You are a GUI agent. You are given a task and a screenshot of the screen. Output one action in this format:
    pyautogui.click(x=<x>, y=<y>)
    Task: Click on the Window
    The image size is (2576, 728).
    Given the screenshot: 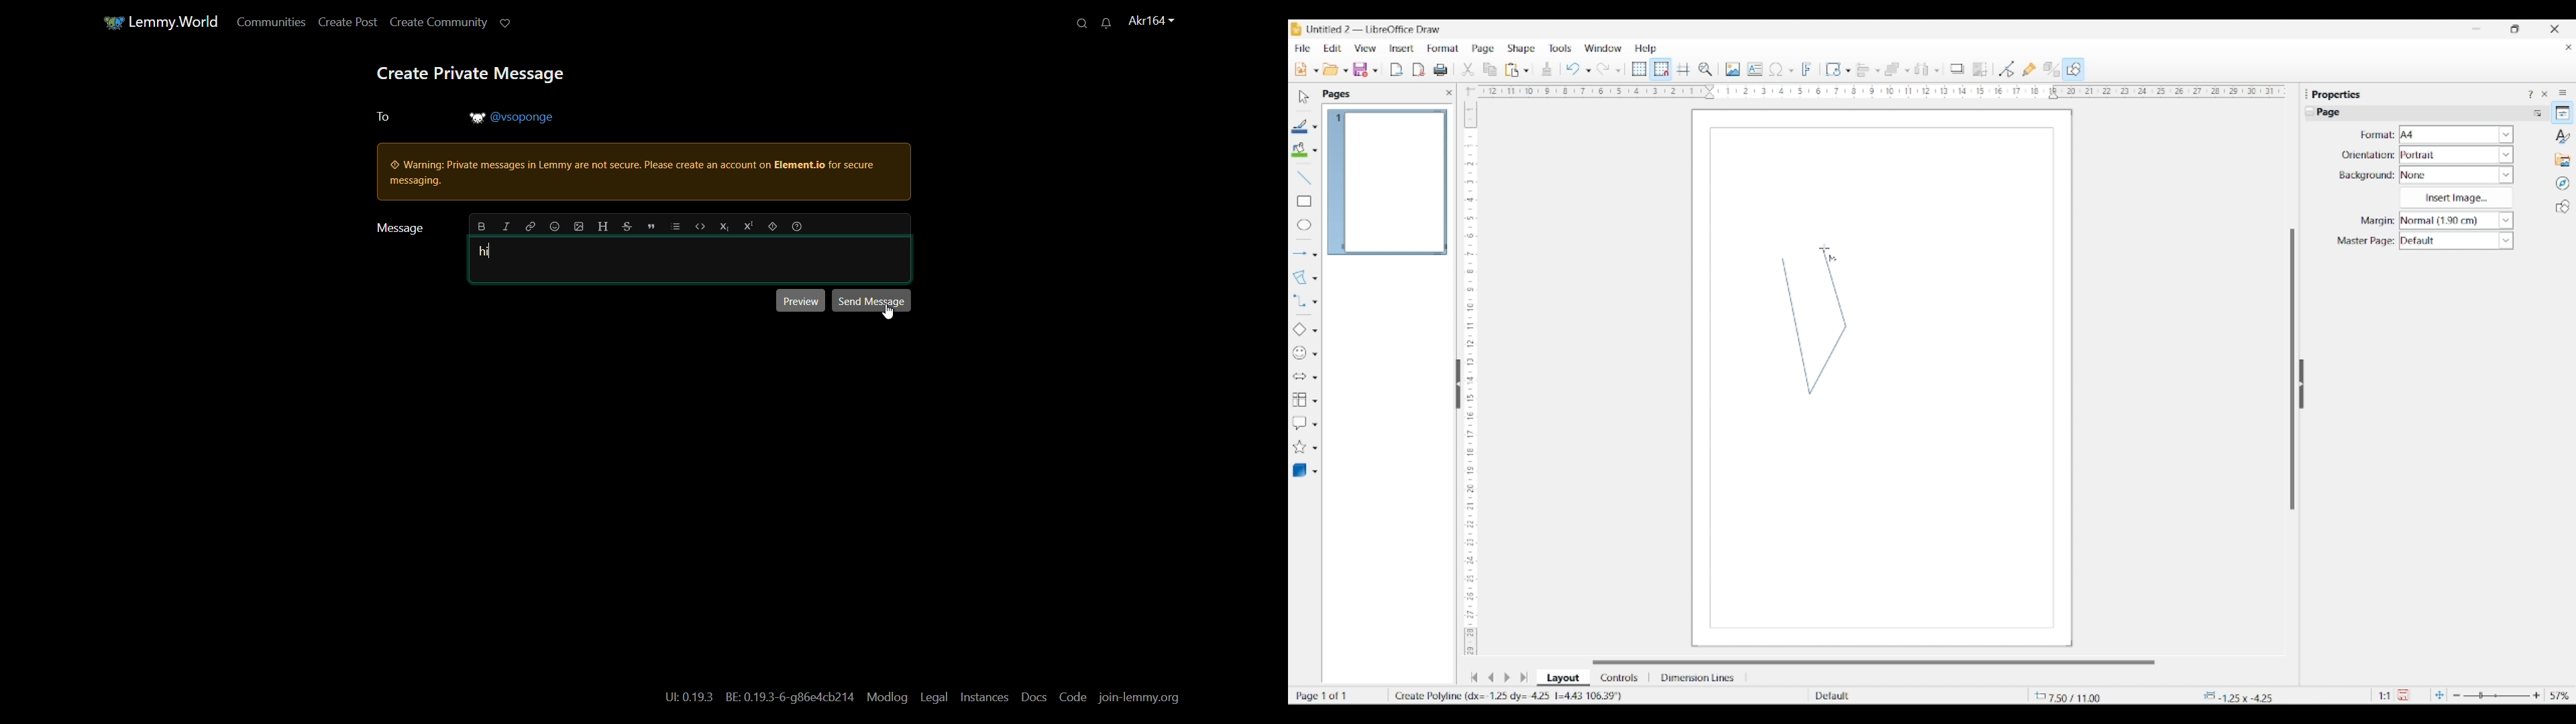 What is the action you would take?
    pyautogui.click(x=1603, y=48)
    